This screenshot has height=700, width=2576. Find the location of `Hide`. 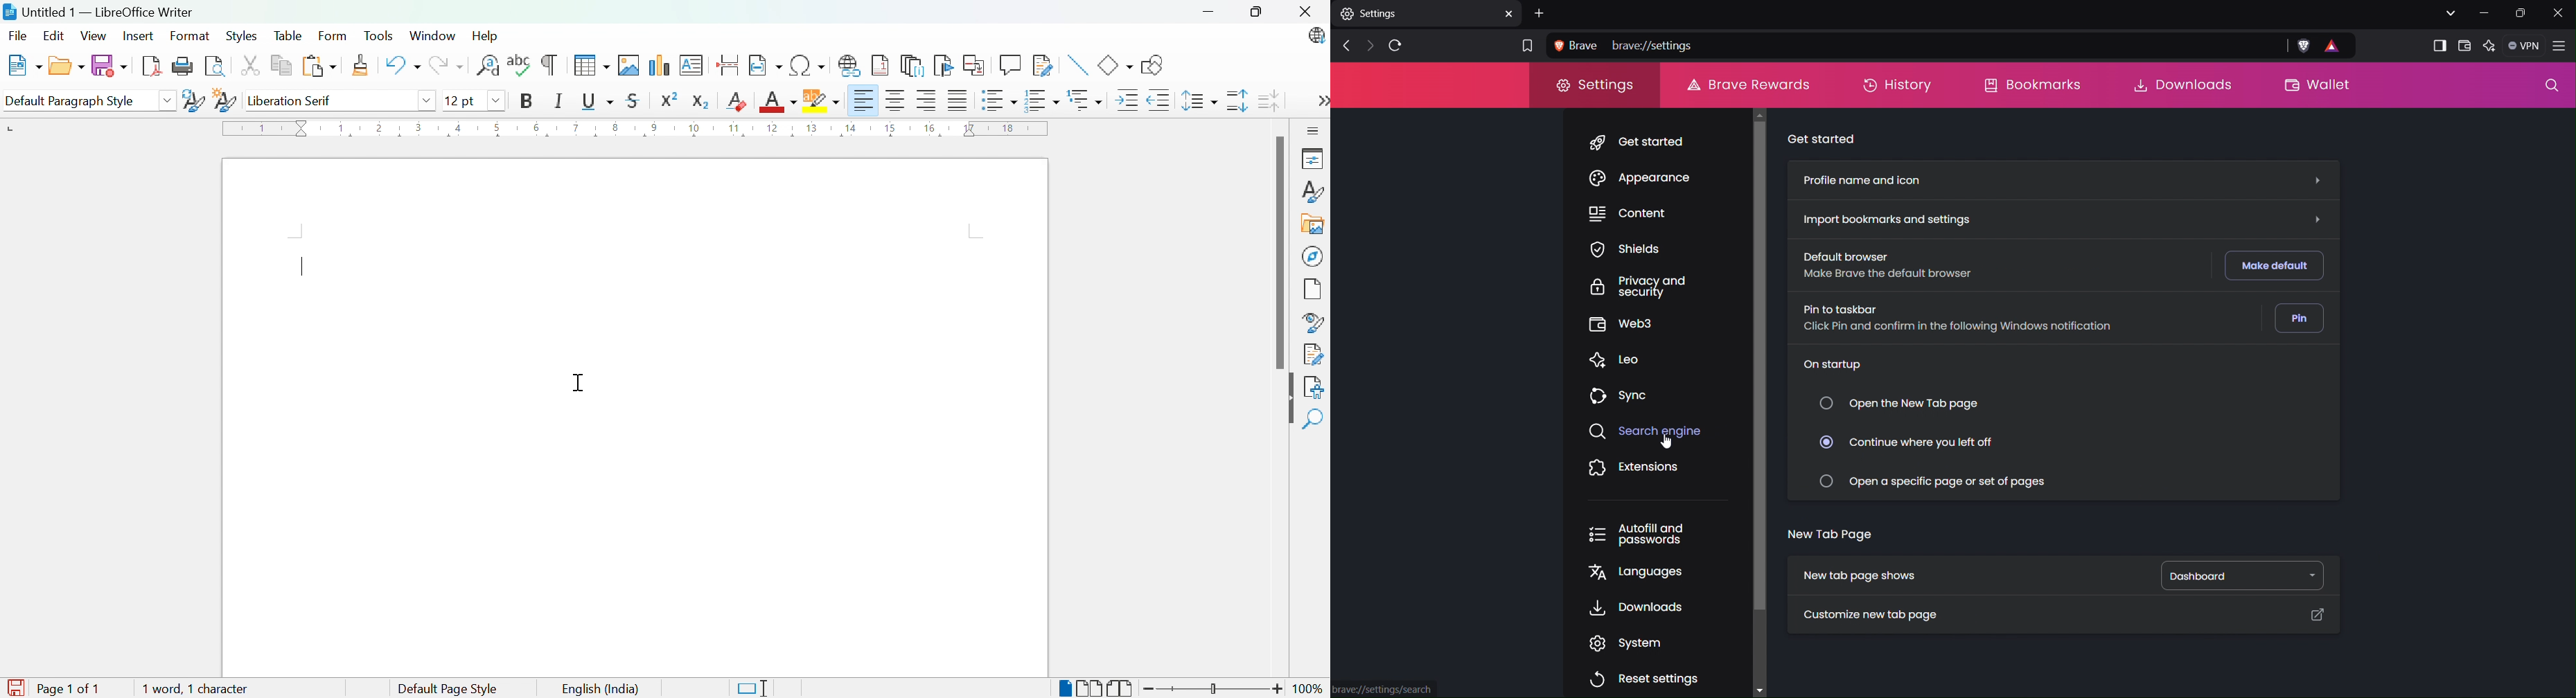

Hide is located at coordinates (1288, 399).